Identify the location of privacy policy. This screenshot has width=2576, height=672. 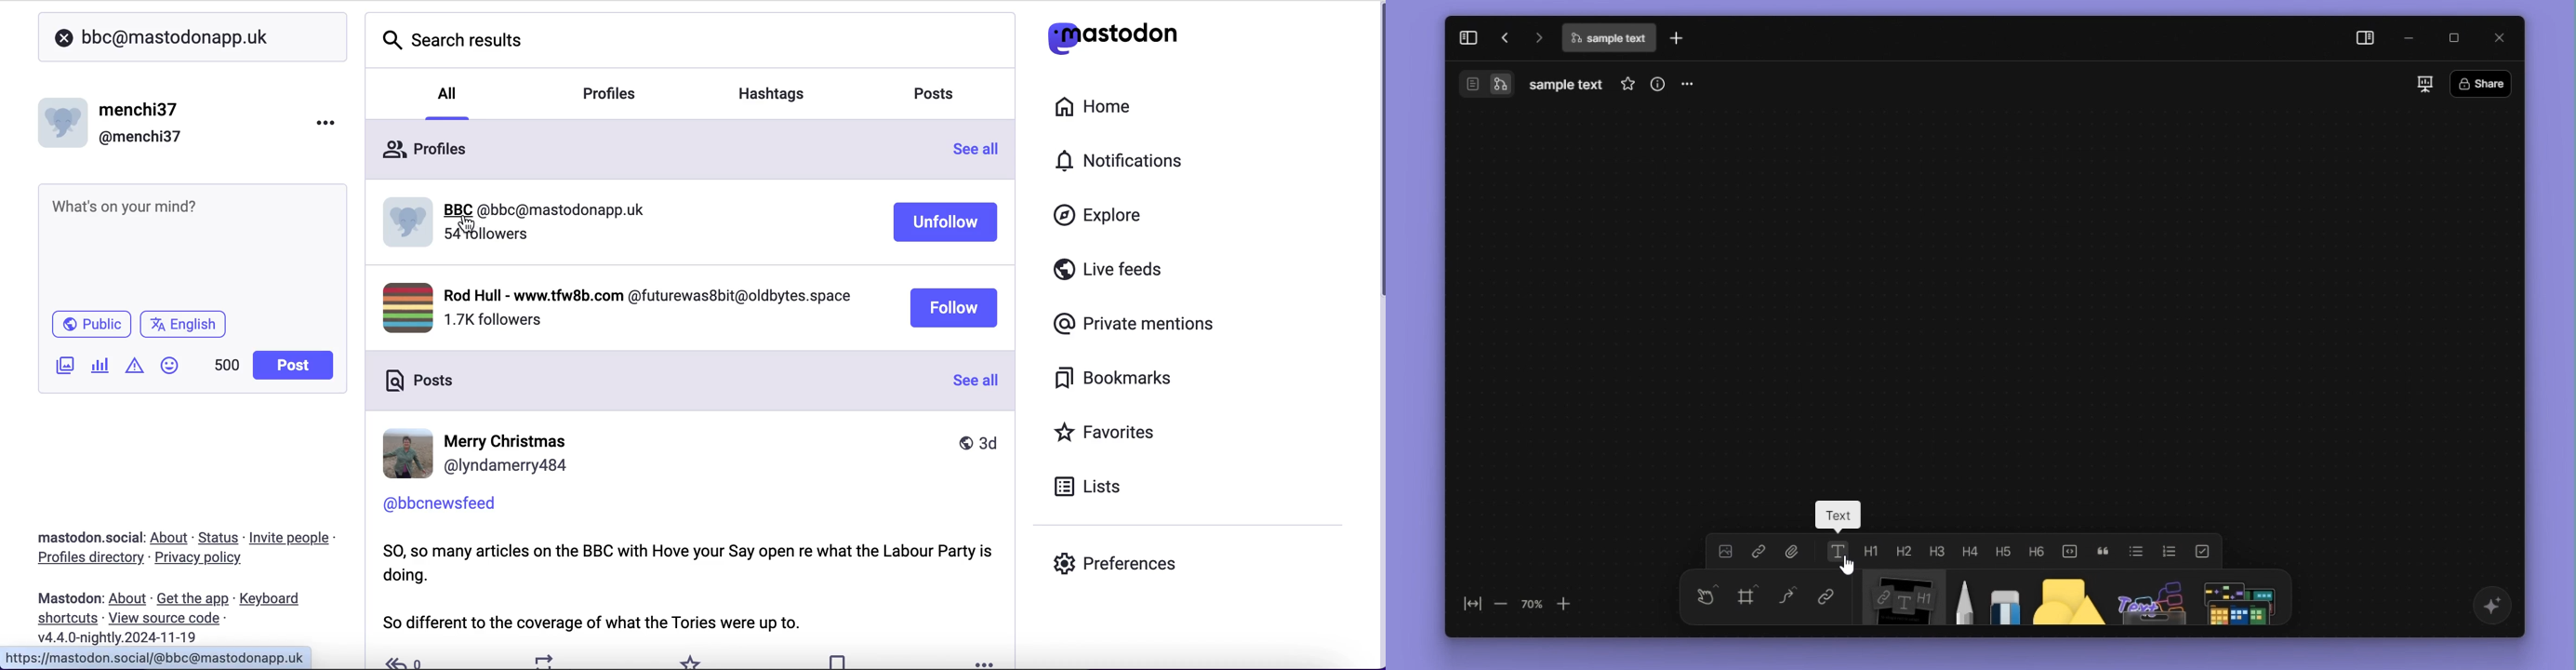
(208, 559).